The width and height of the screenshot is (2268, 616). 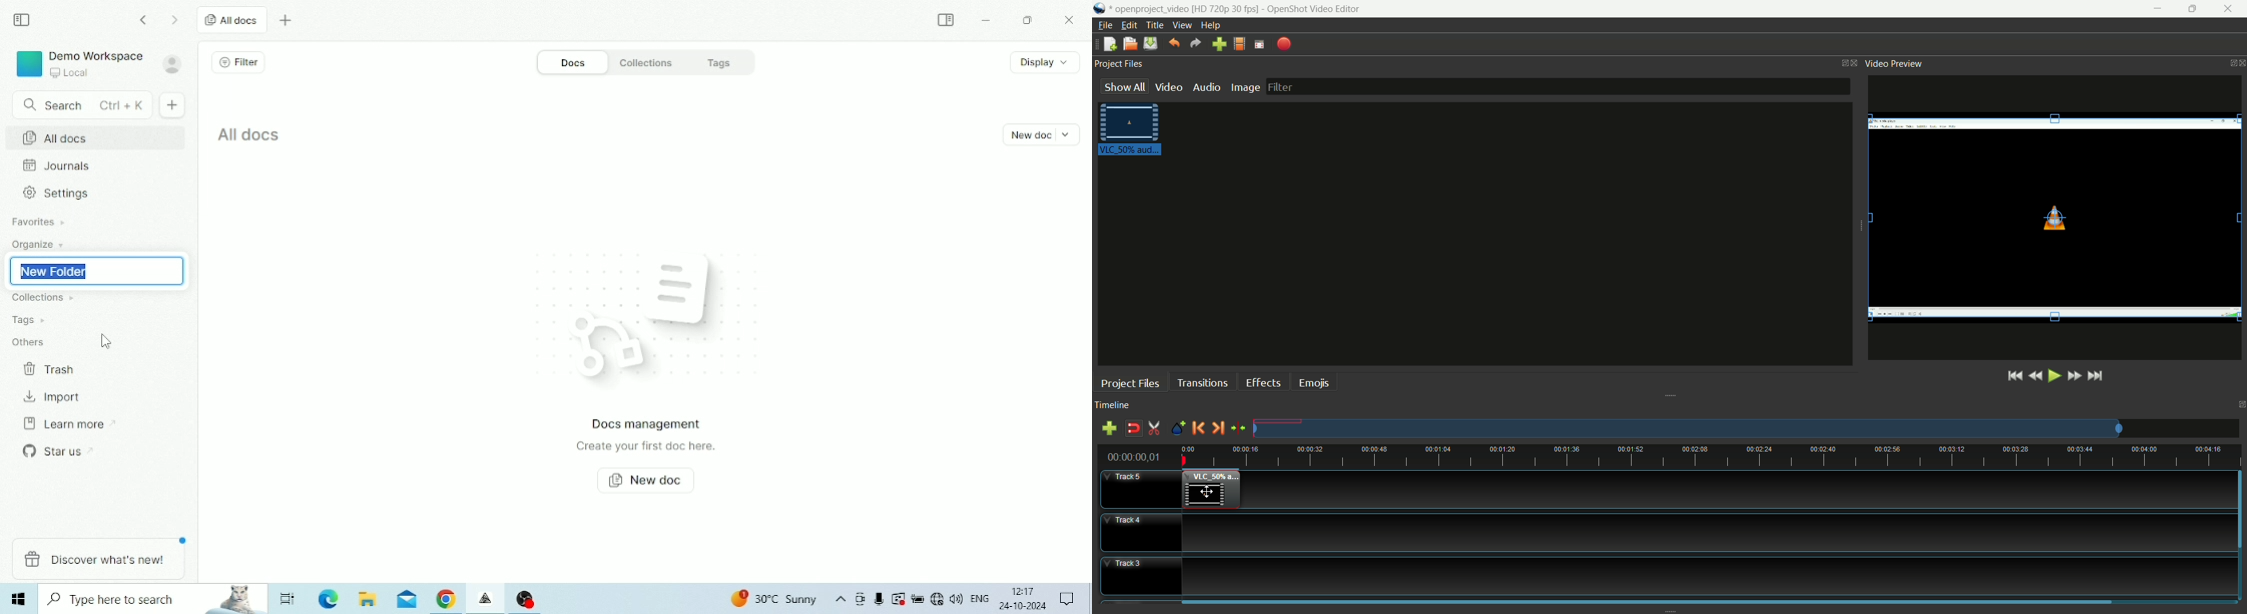 I want to click on track5, so click(x=1141, y=491).